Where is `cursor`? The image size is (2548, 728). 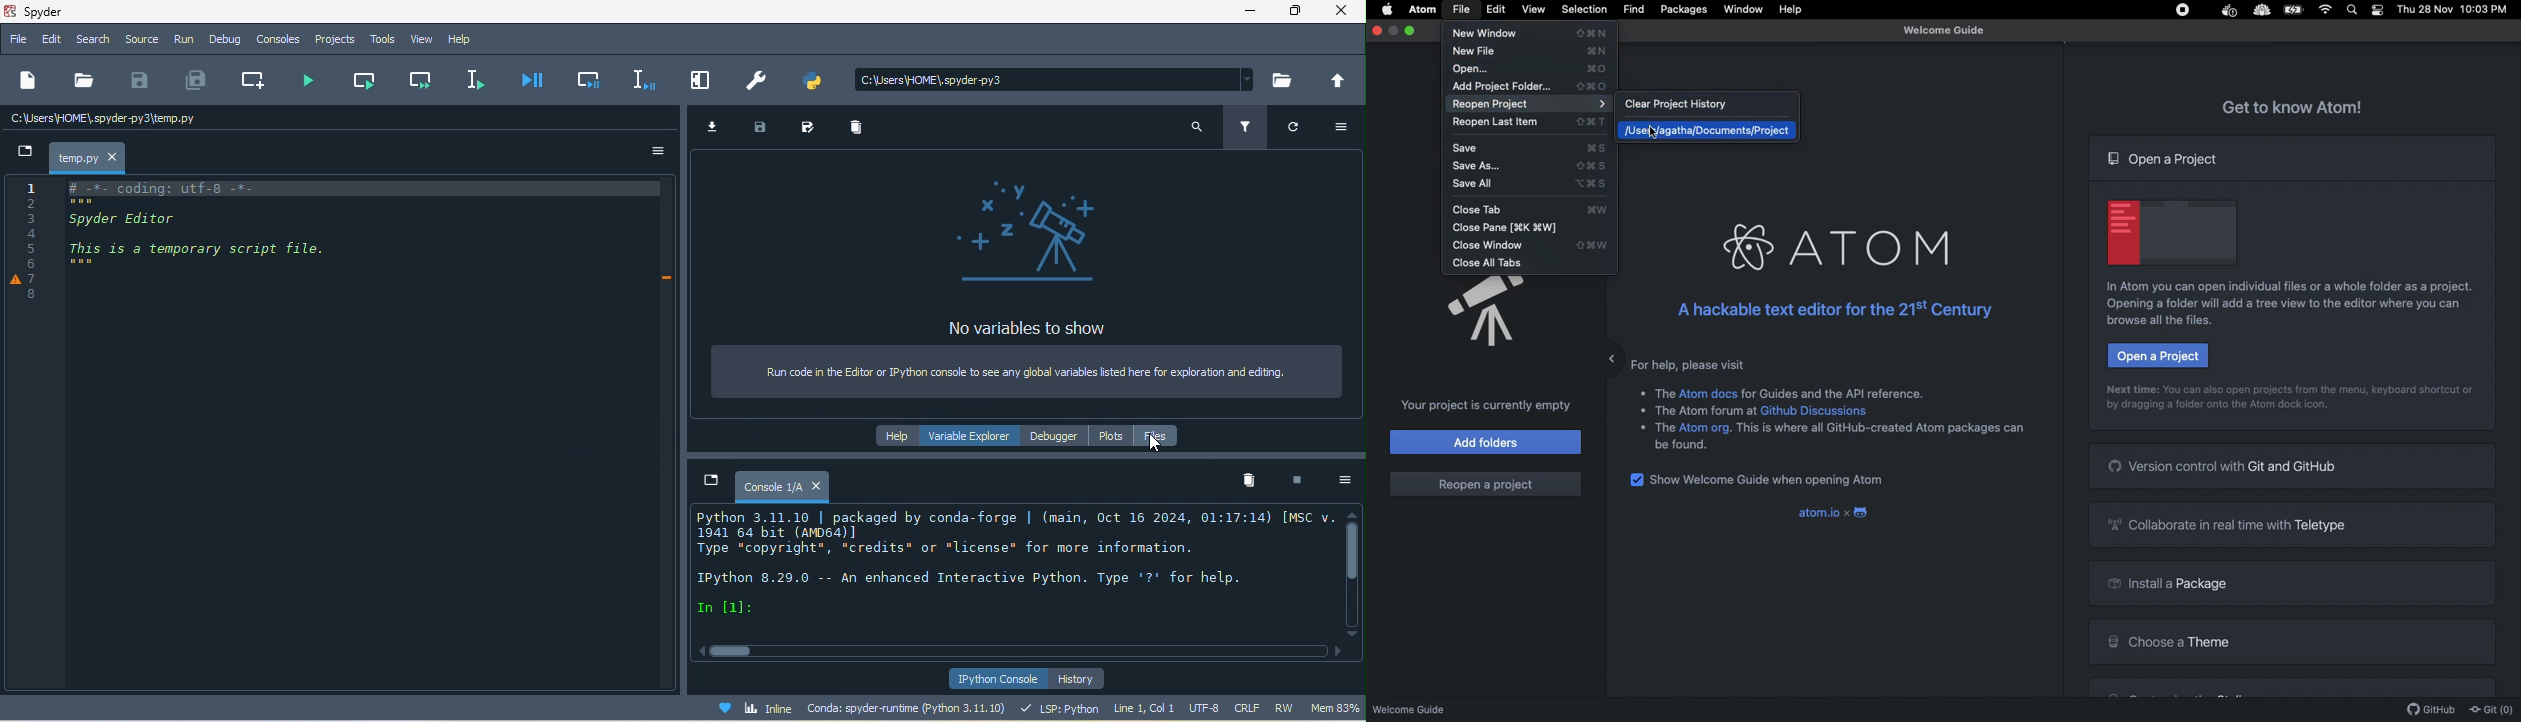 cursor is located at coordinates (1156, 444).